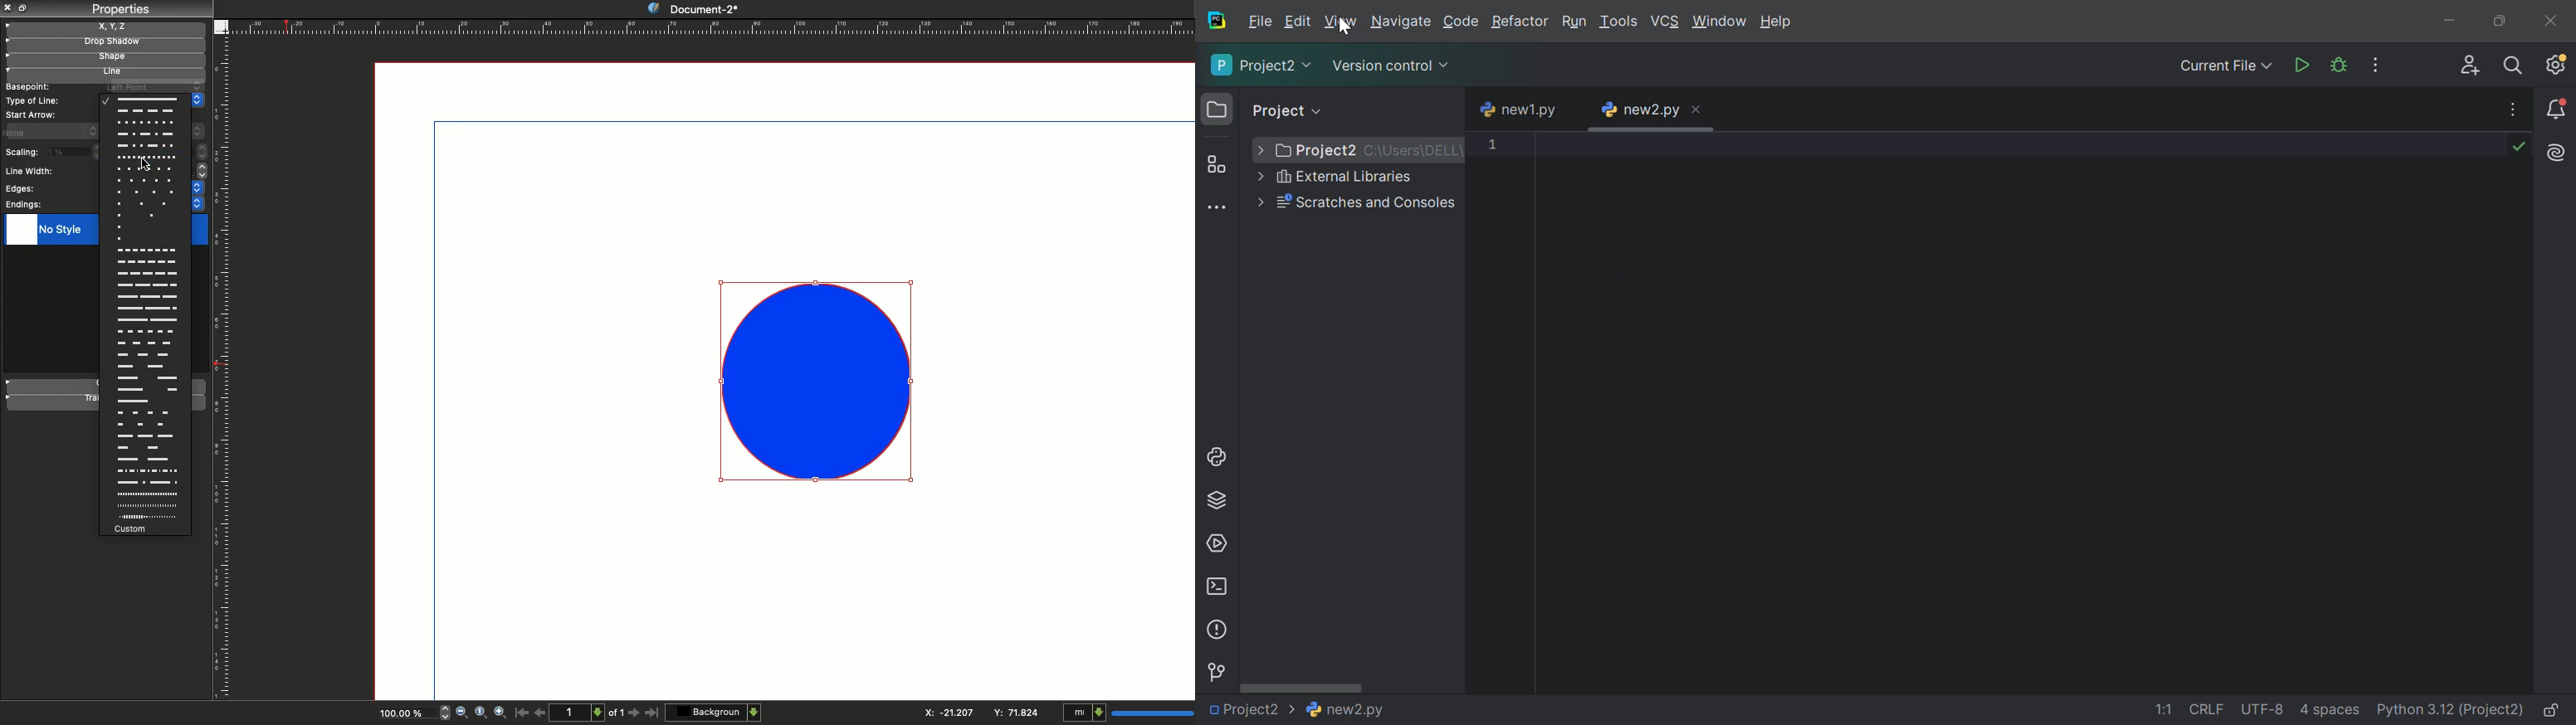 This screenshot has width=2576, height=728. Describe the element at coordinates (146, 285) in the screenshot. I see `line option` at that location.